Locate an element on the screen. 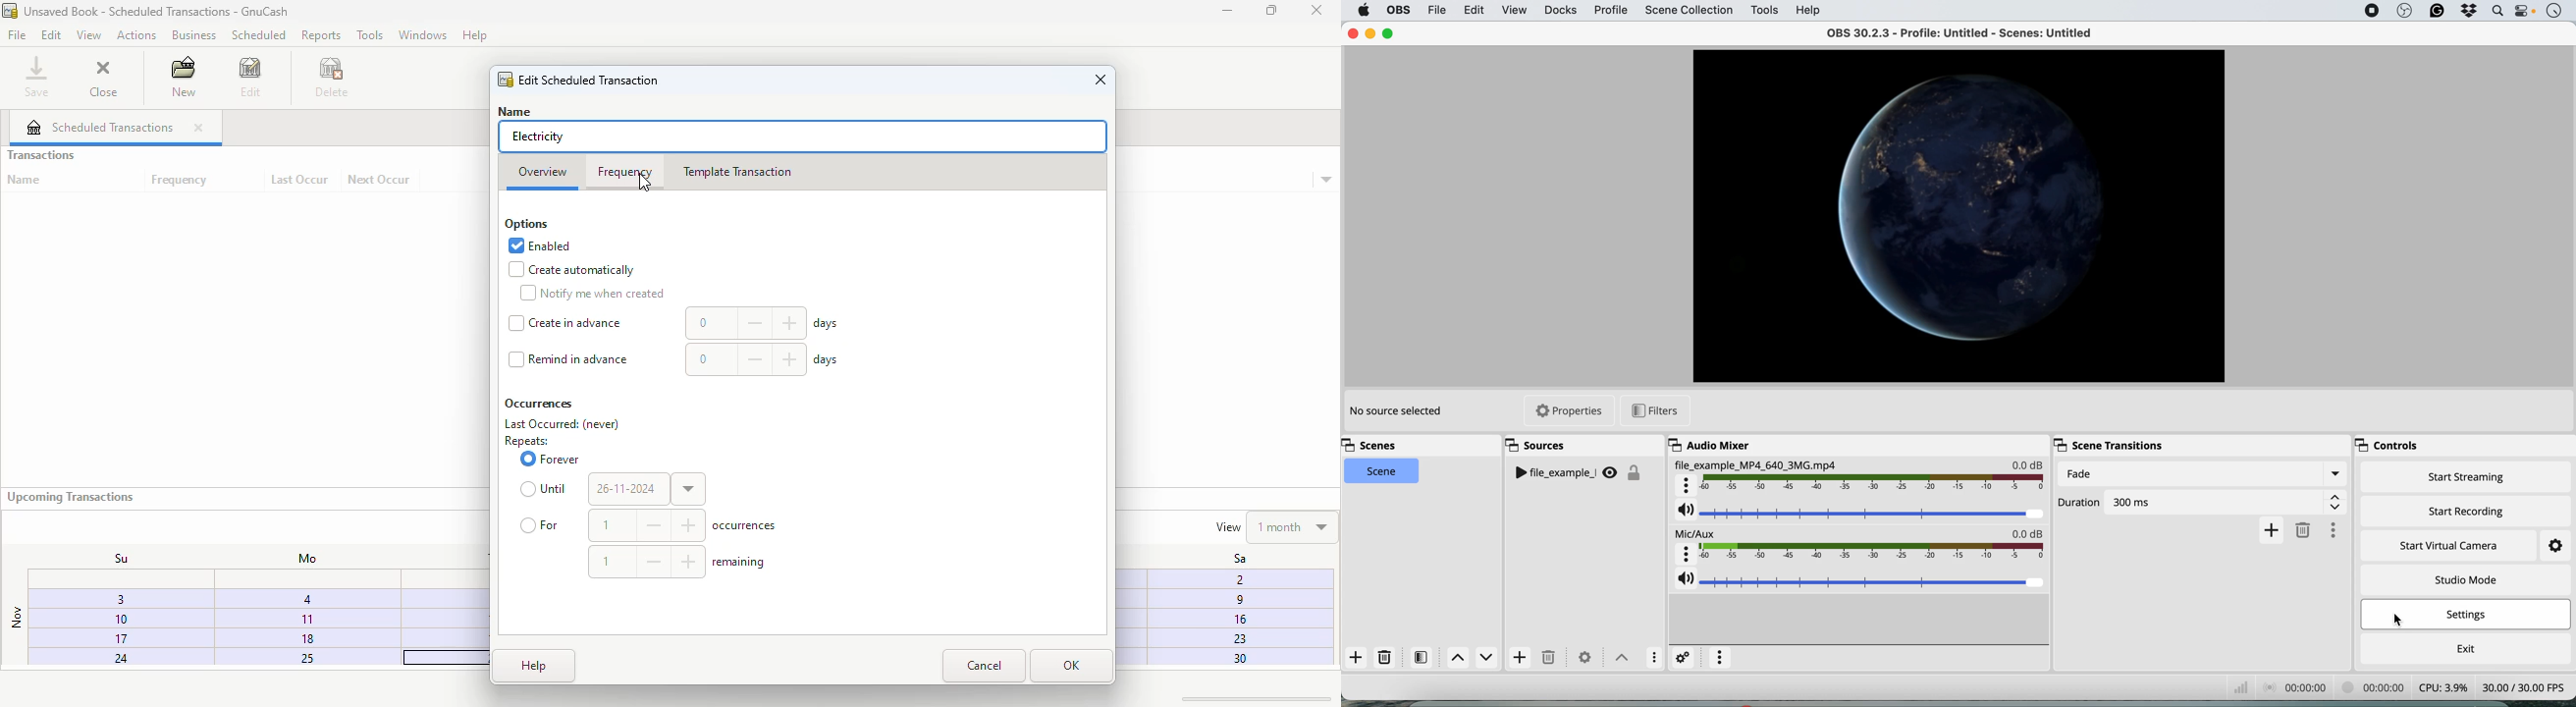  for is located at coordinates (541, 524).